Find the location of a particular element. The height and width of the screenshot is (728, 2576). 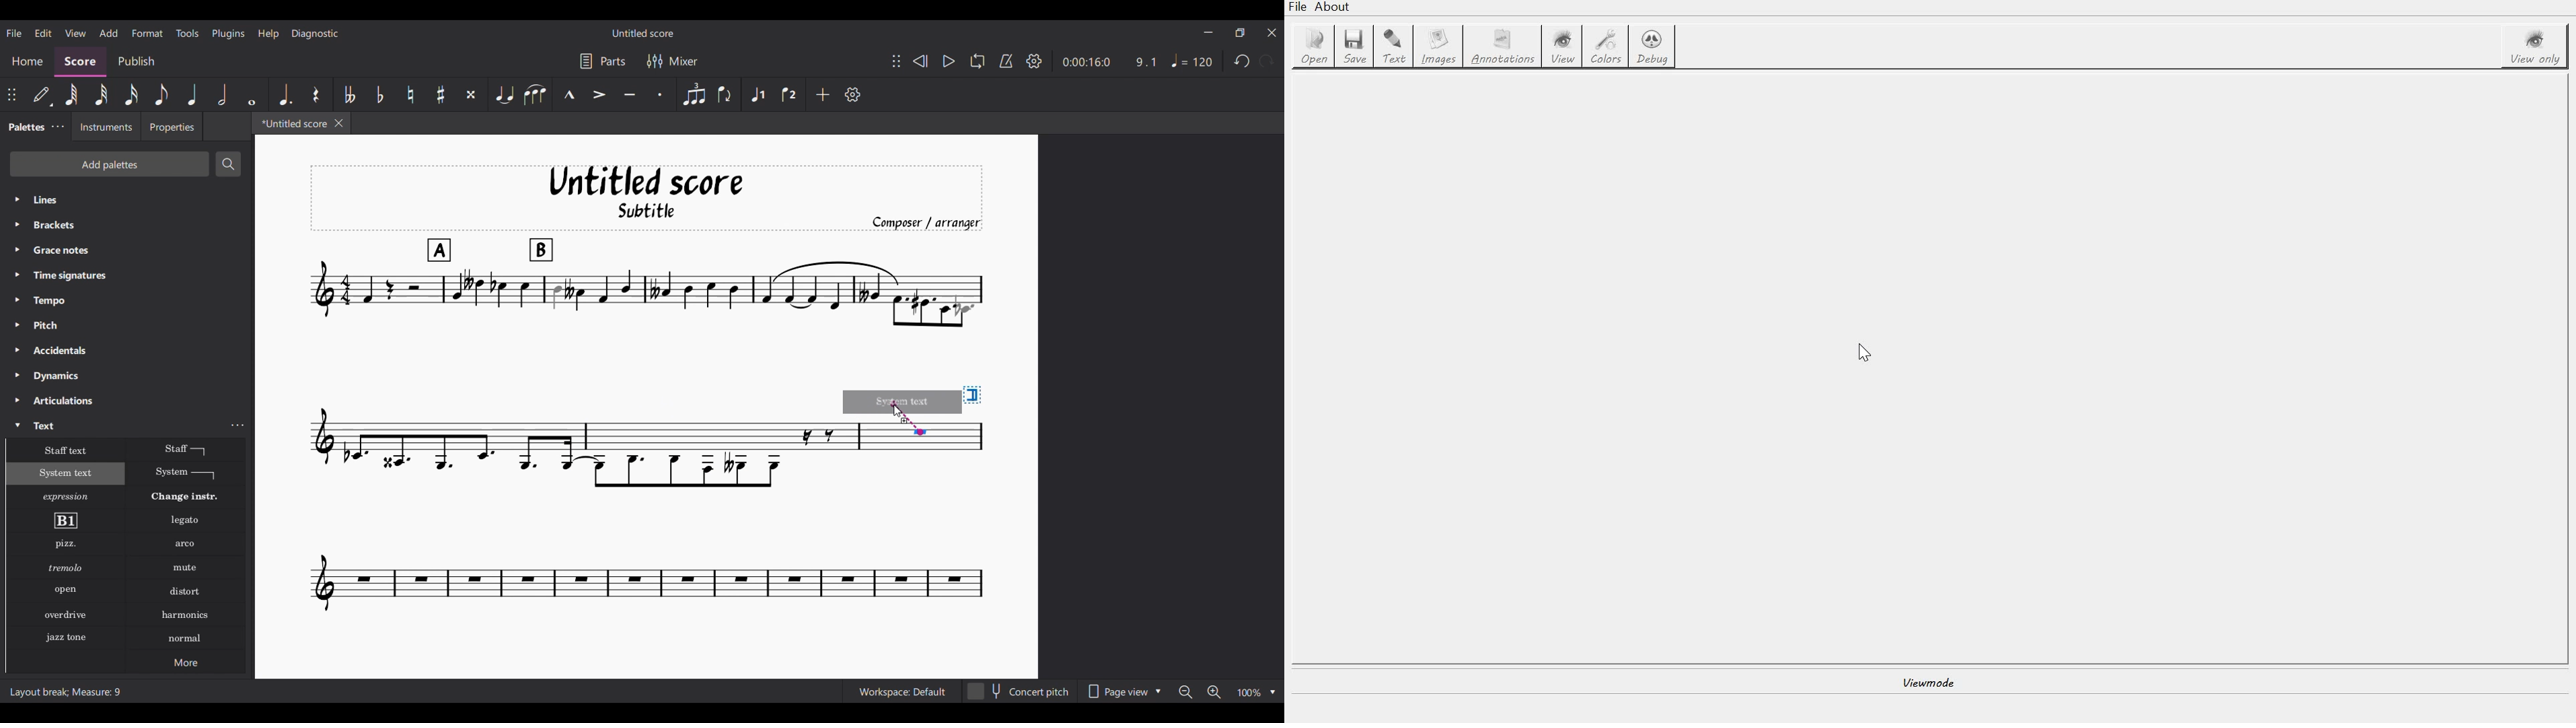

Mixer settings is located at coordinates (672, 62).